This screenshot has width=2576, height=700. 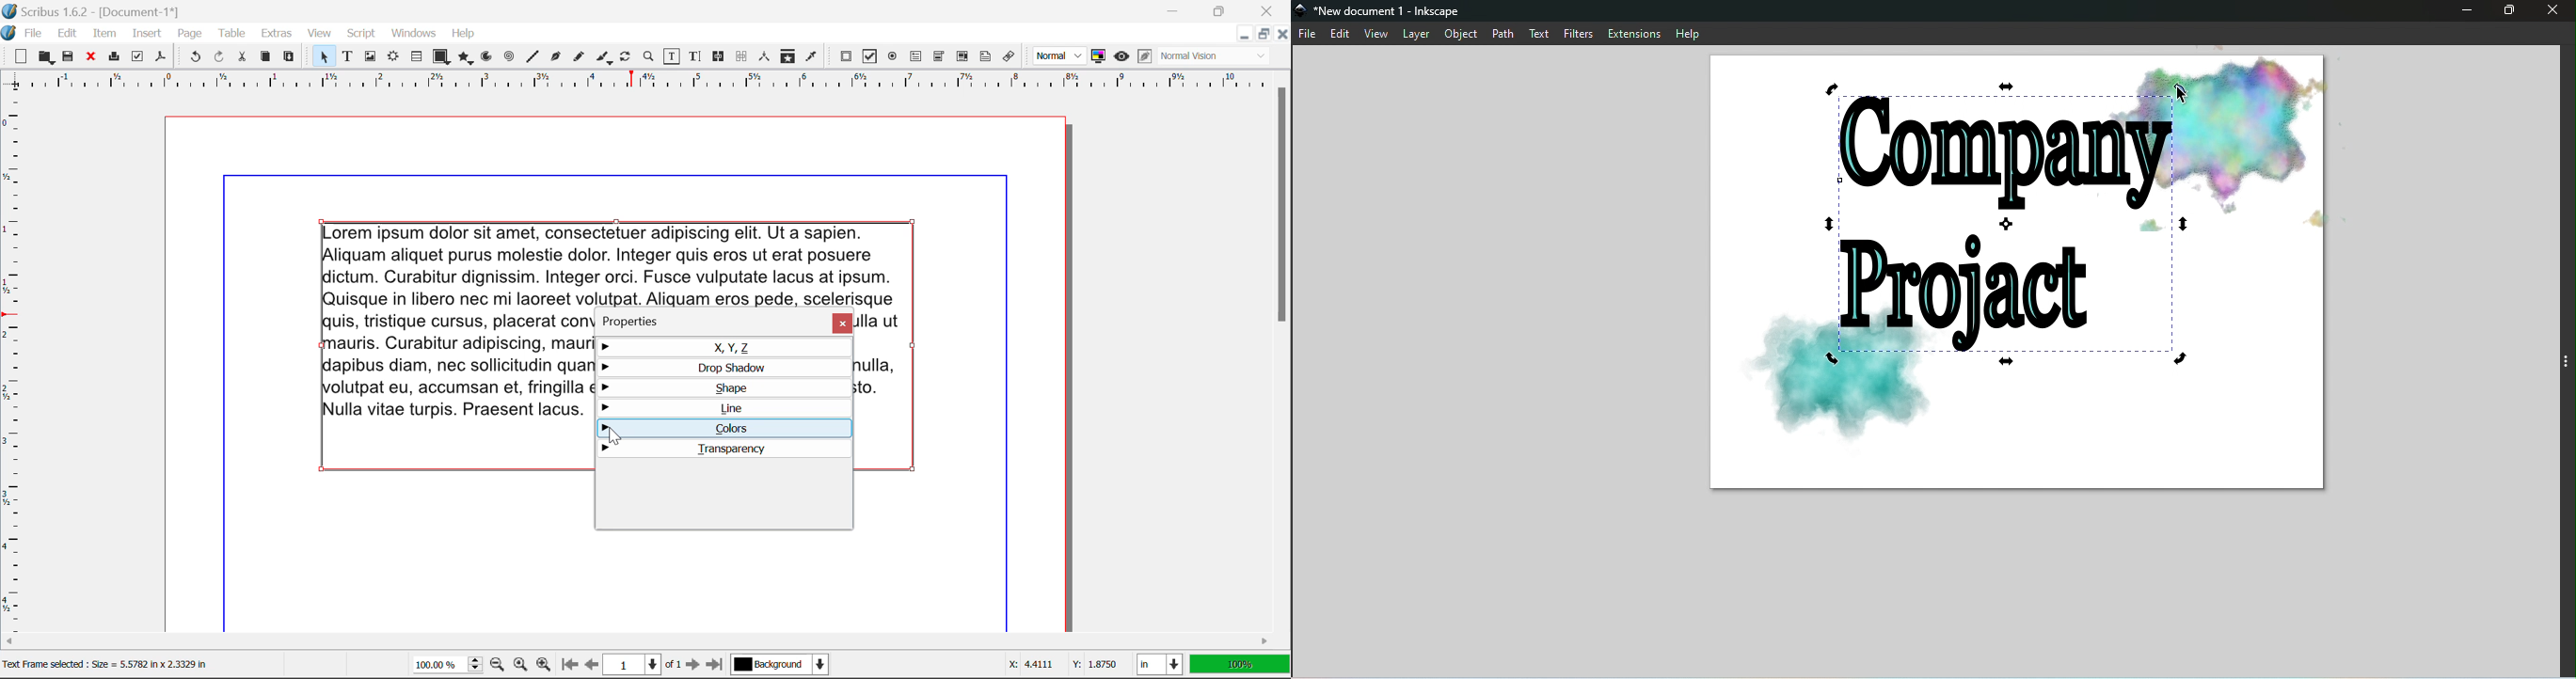 I want to click on Minimize, so click(x=1262, y=34).